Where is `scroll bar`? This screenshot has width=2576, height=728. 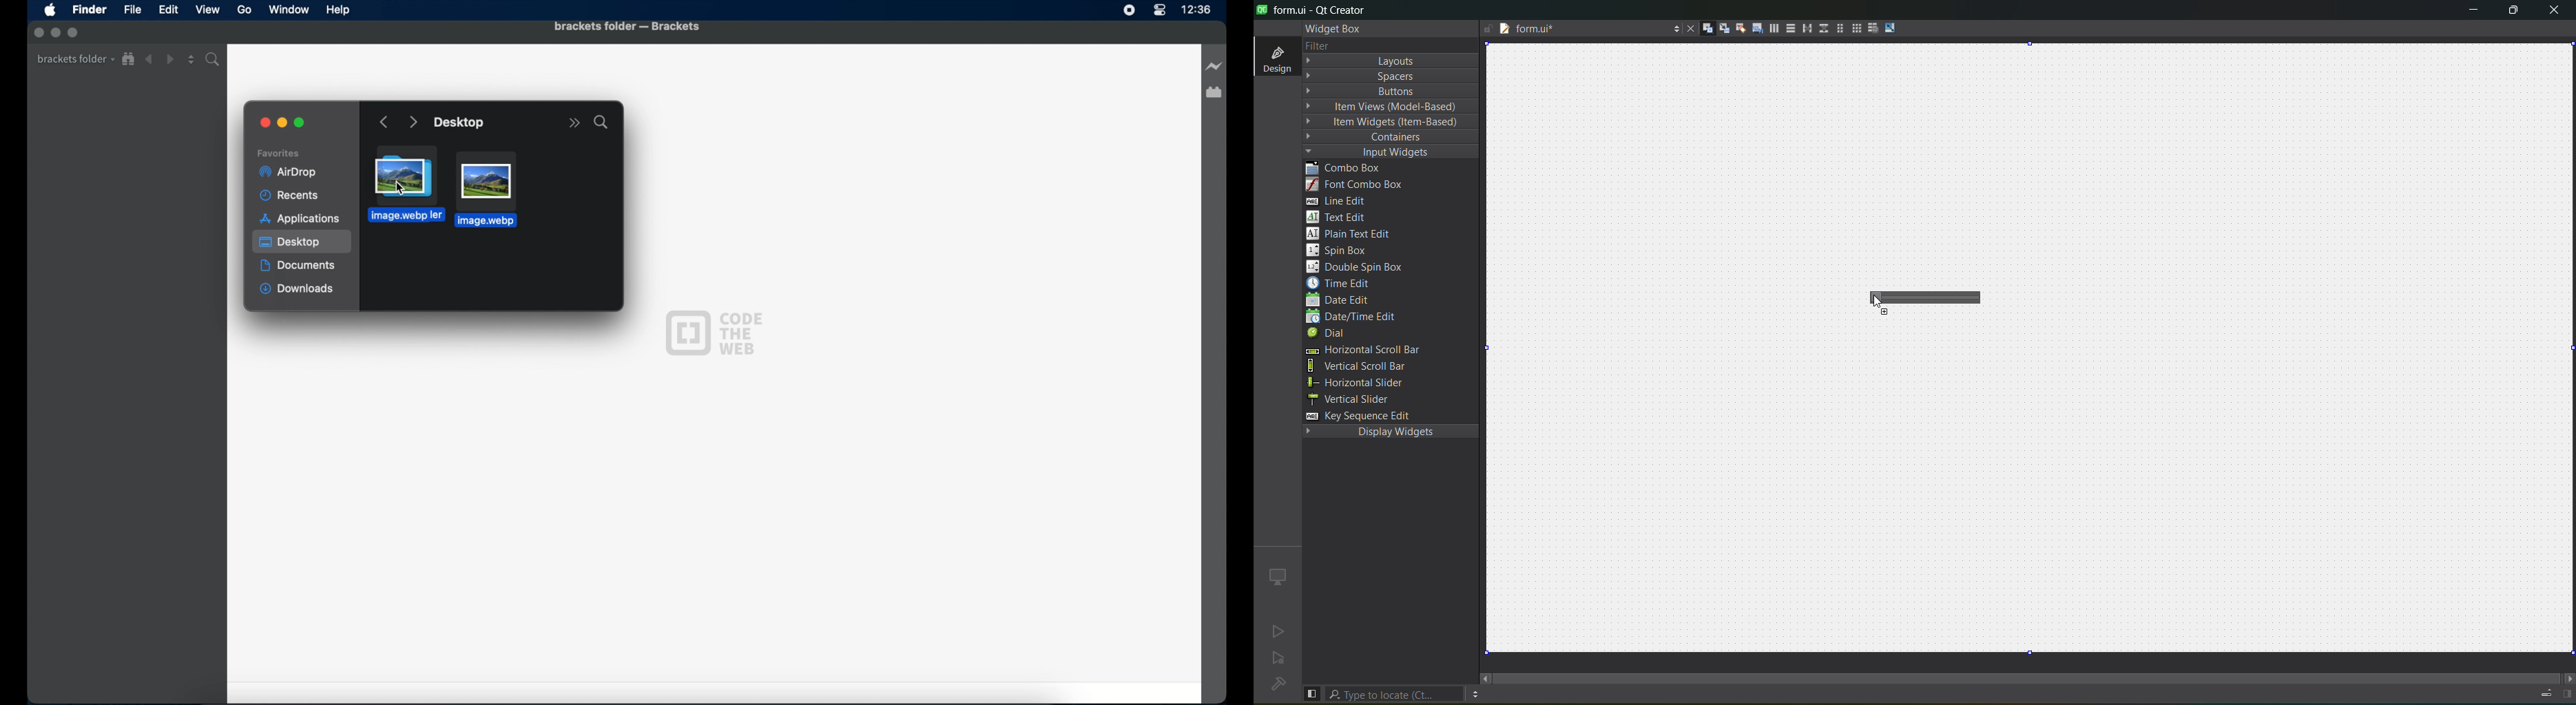
scroll bar is located at coordinates (2034, 677).